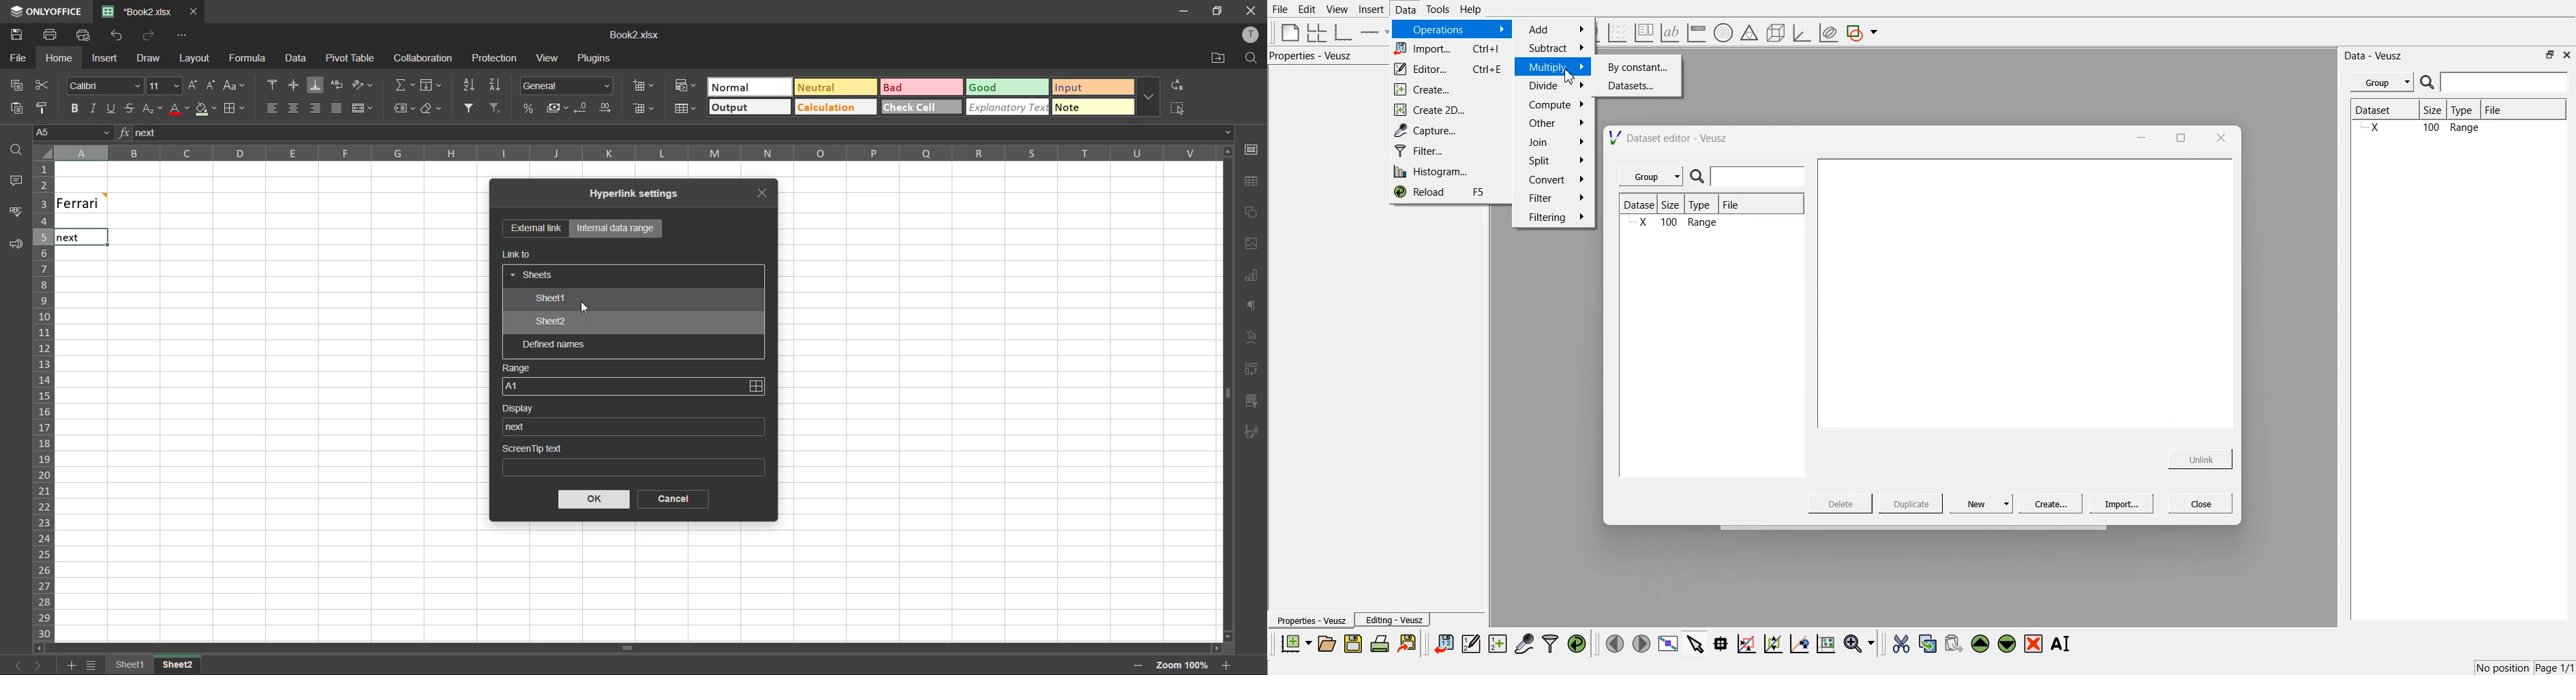 This screenshot has width=2576, height=700. Describe the element at coordinates (469, 106) in the screenshot. I see `filter` at that location.